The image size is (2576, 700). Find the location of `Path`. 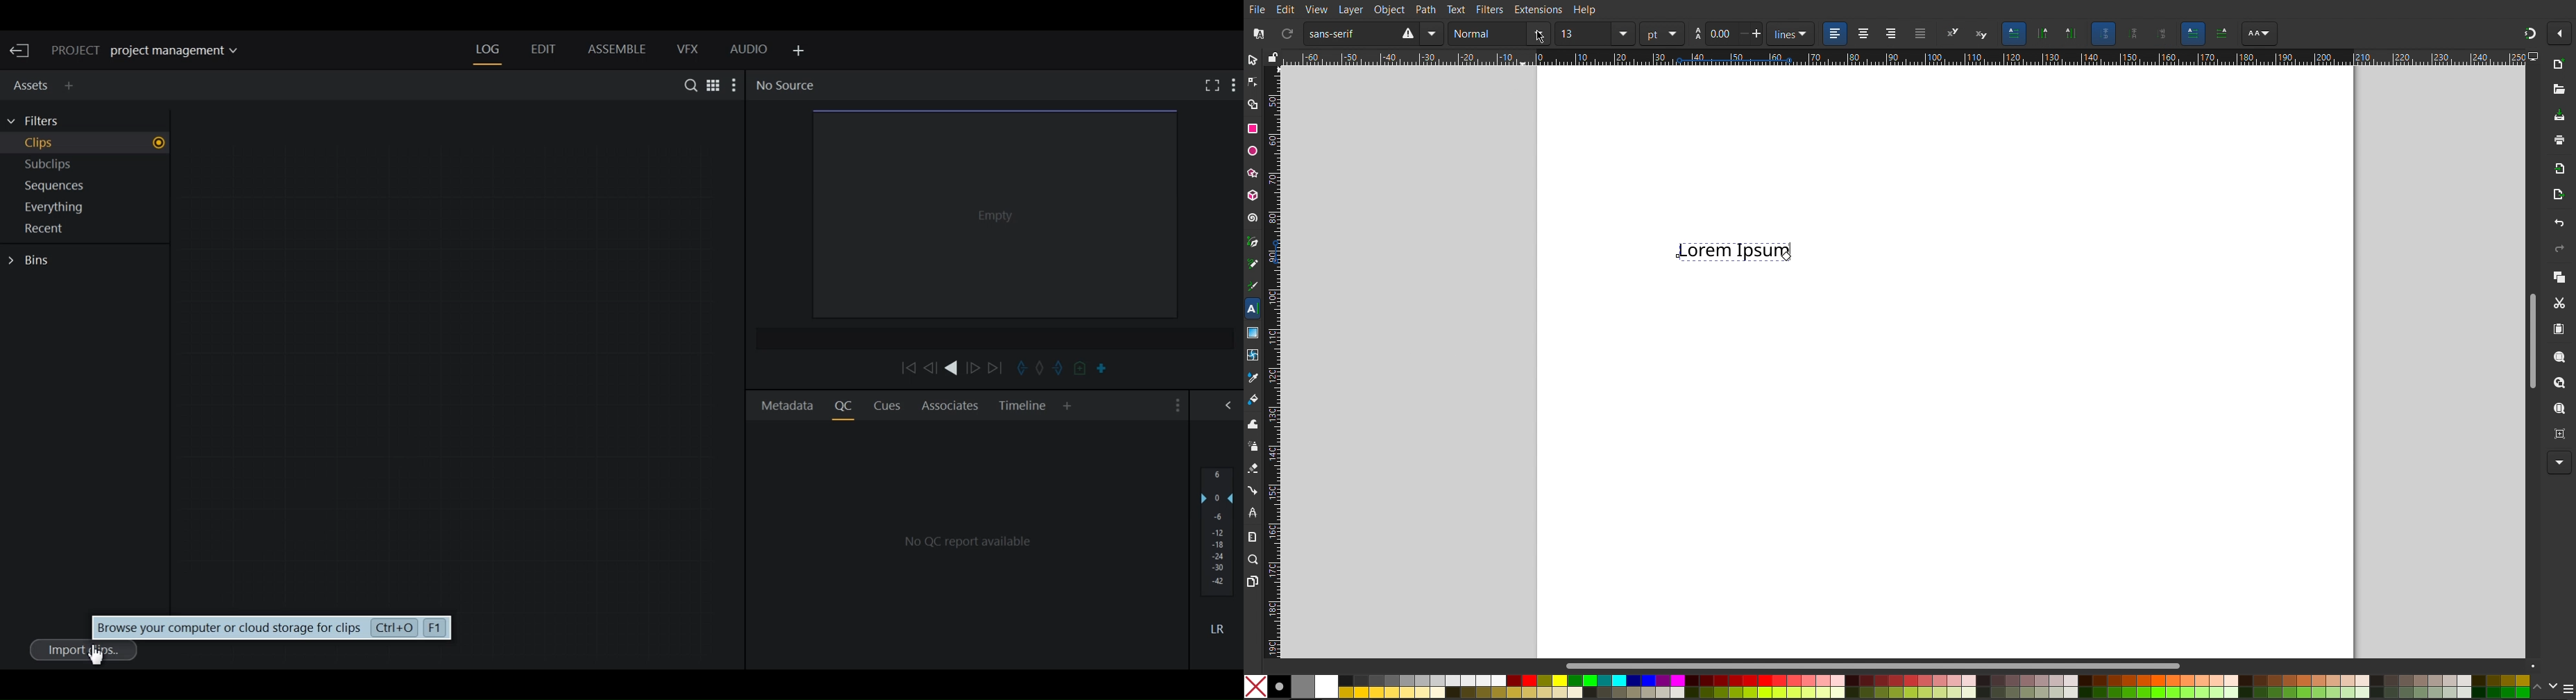

Path is located at coordinates (1426, 8).